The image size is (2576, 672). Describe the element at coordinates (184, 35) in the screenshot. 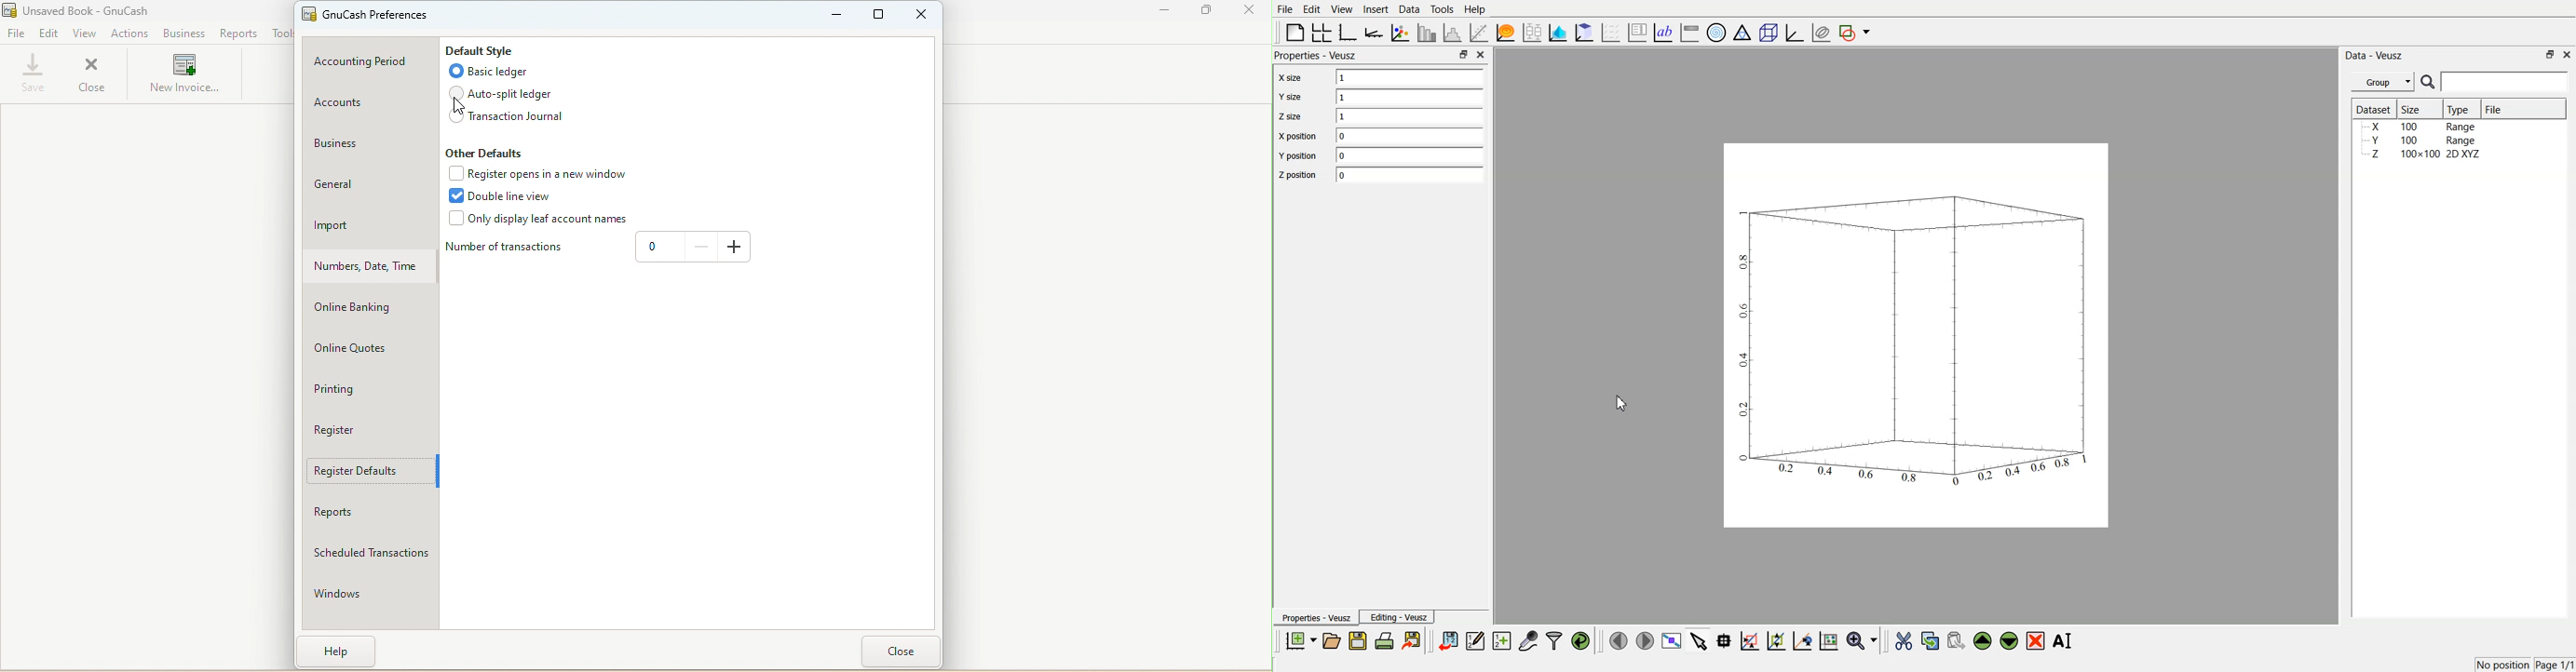

I see `Business` at that location.